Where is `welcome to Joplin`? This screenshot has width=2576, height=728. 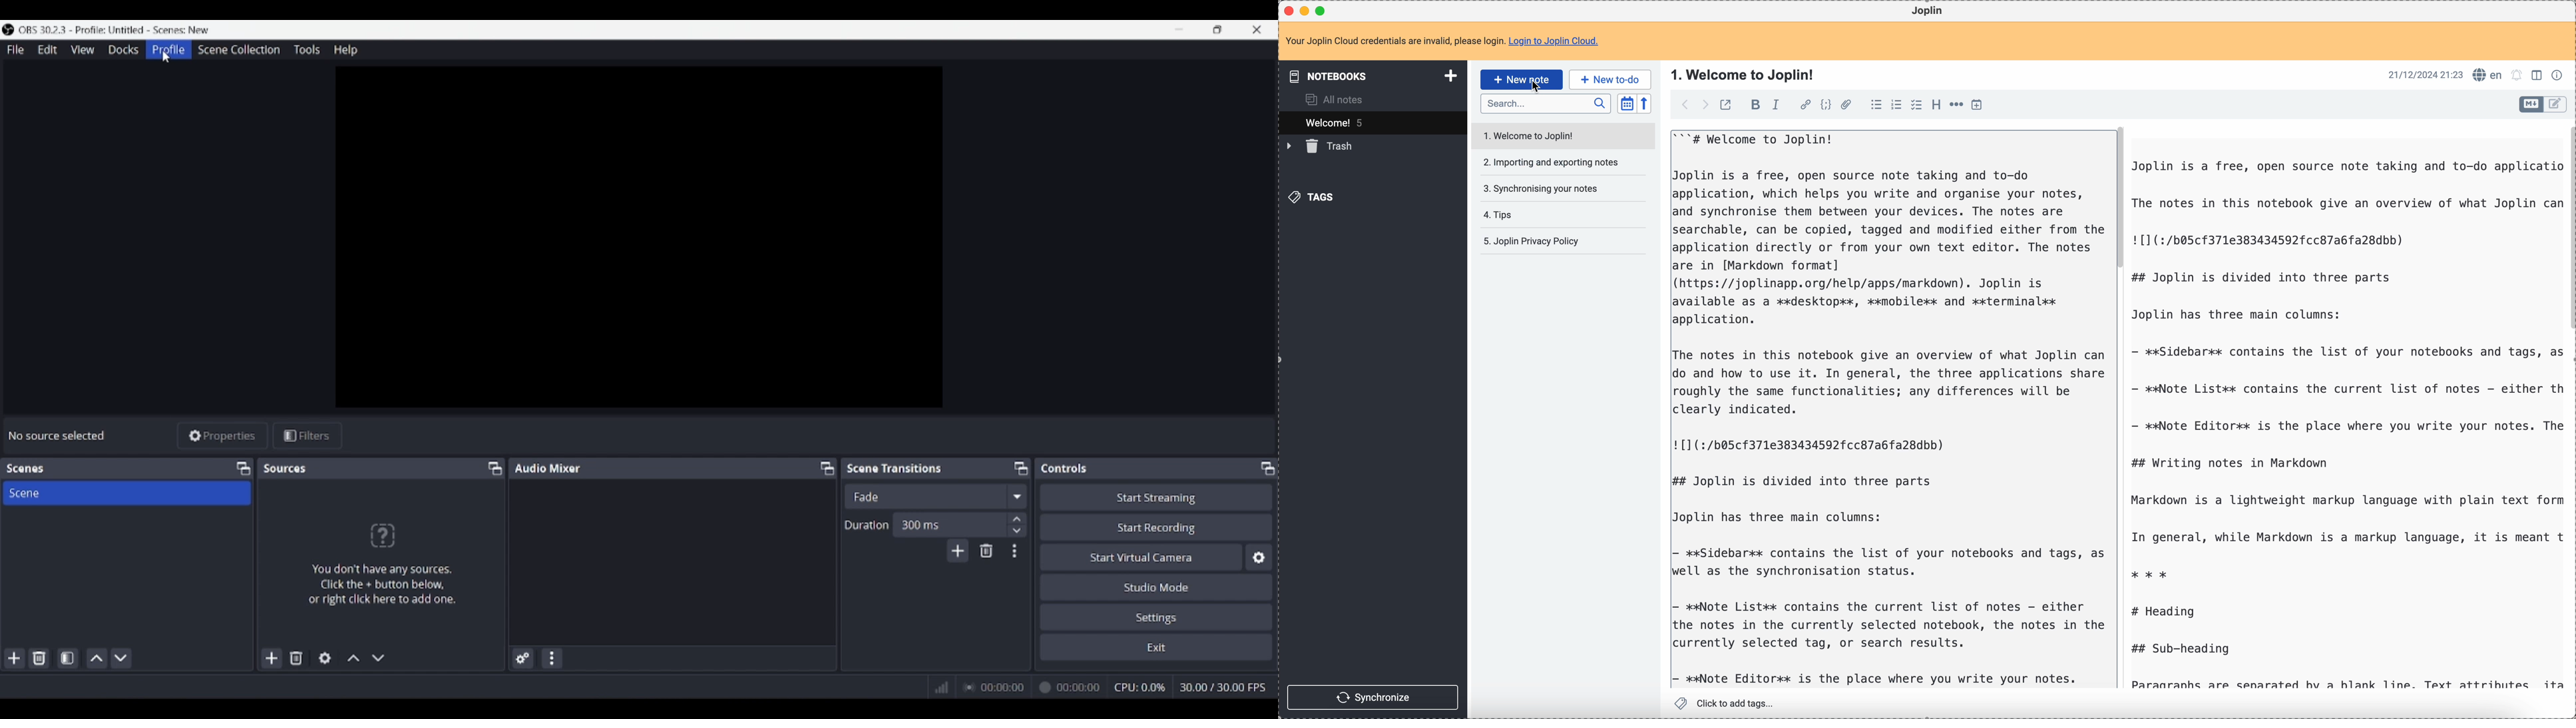 welcome to Joplin is located at coordinates (1564, 138).